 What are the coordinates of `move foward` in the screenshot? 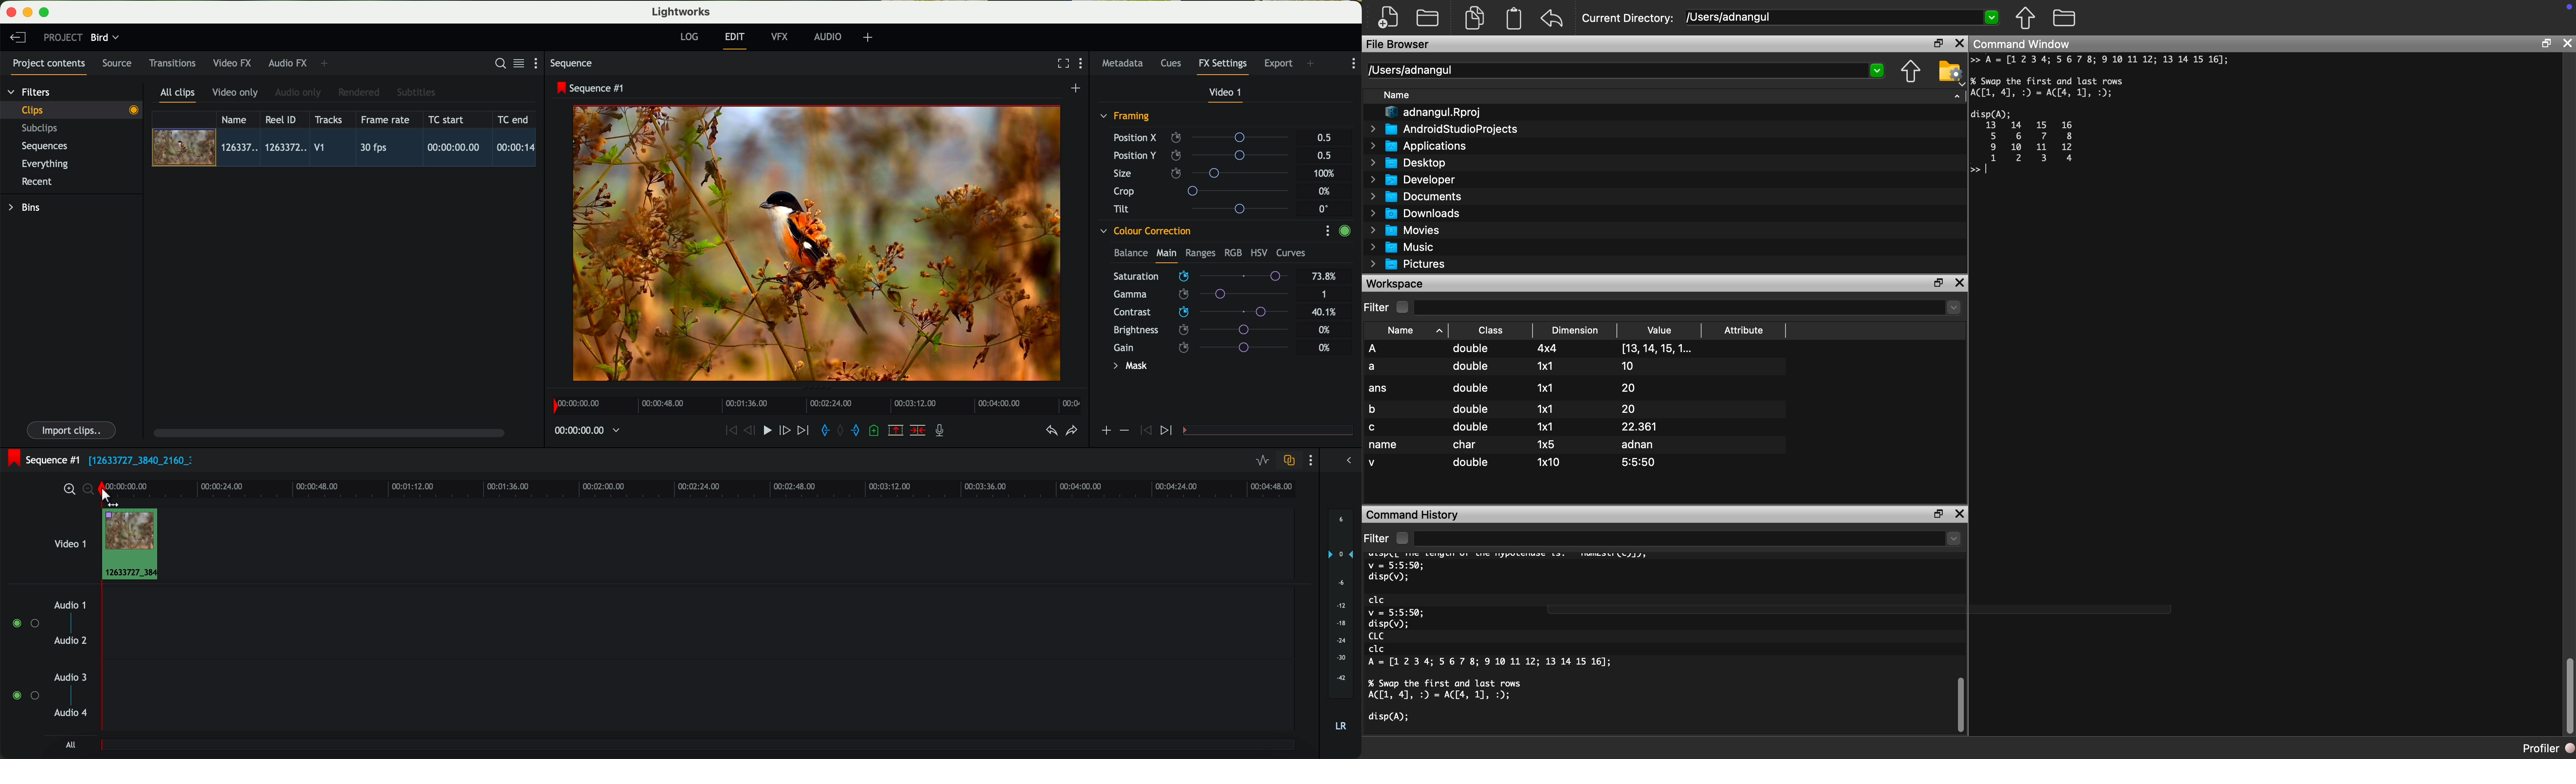 It's located at (803, 431).